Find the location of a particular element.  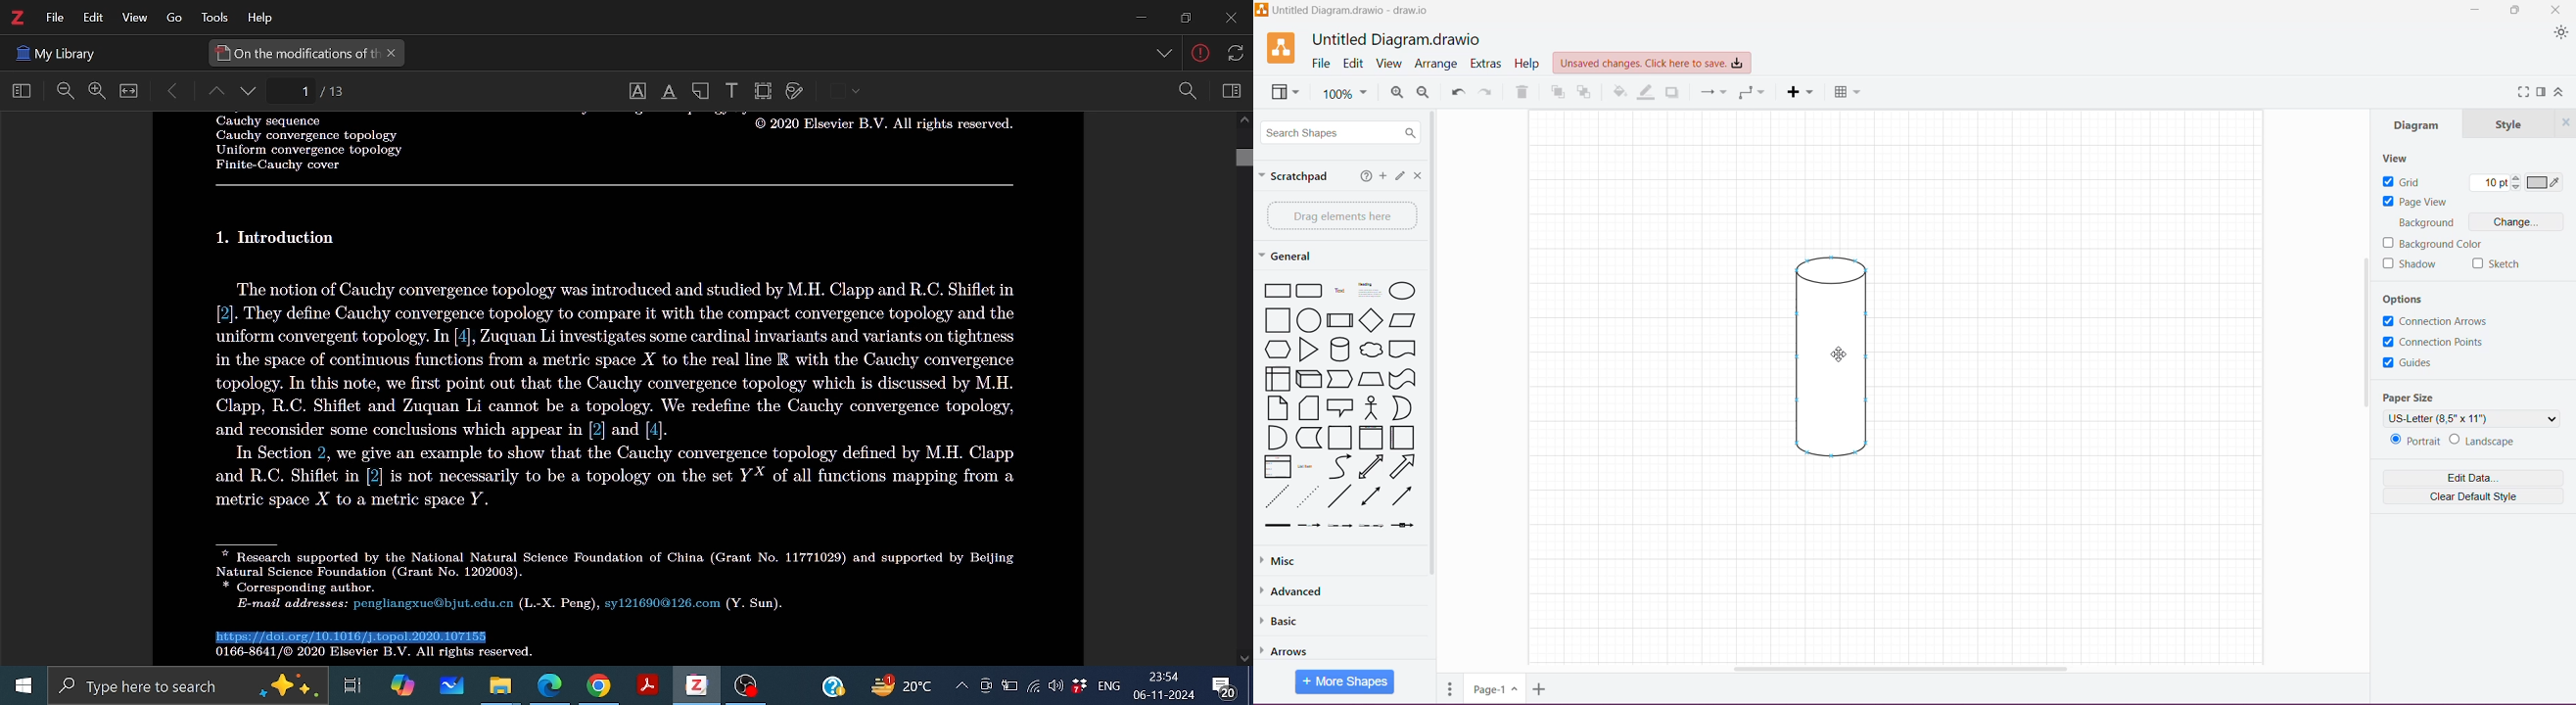

Close is located at coordinates (1418, 175).